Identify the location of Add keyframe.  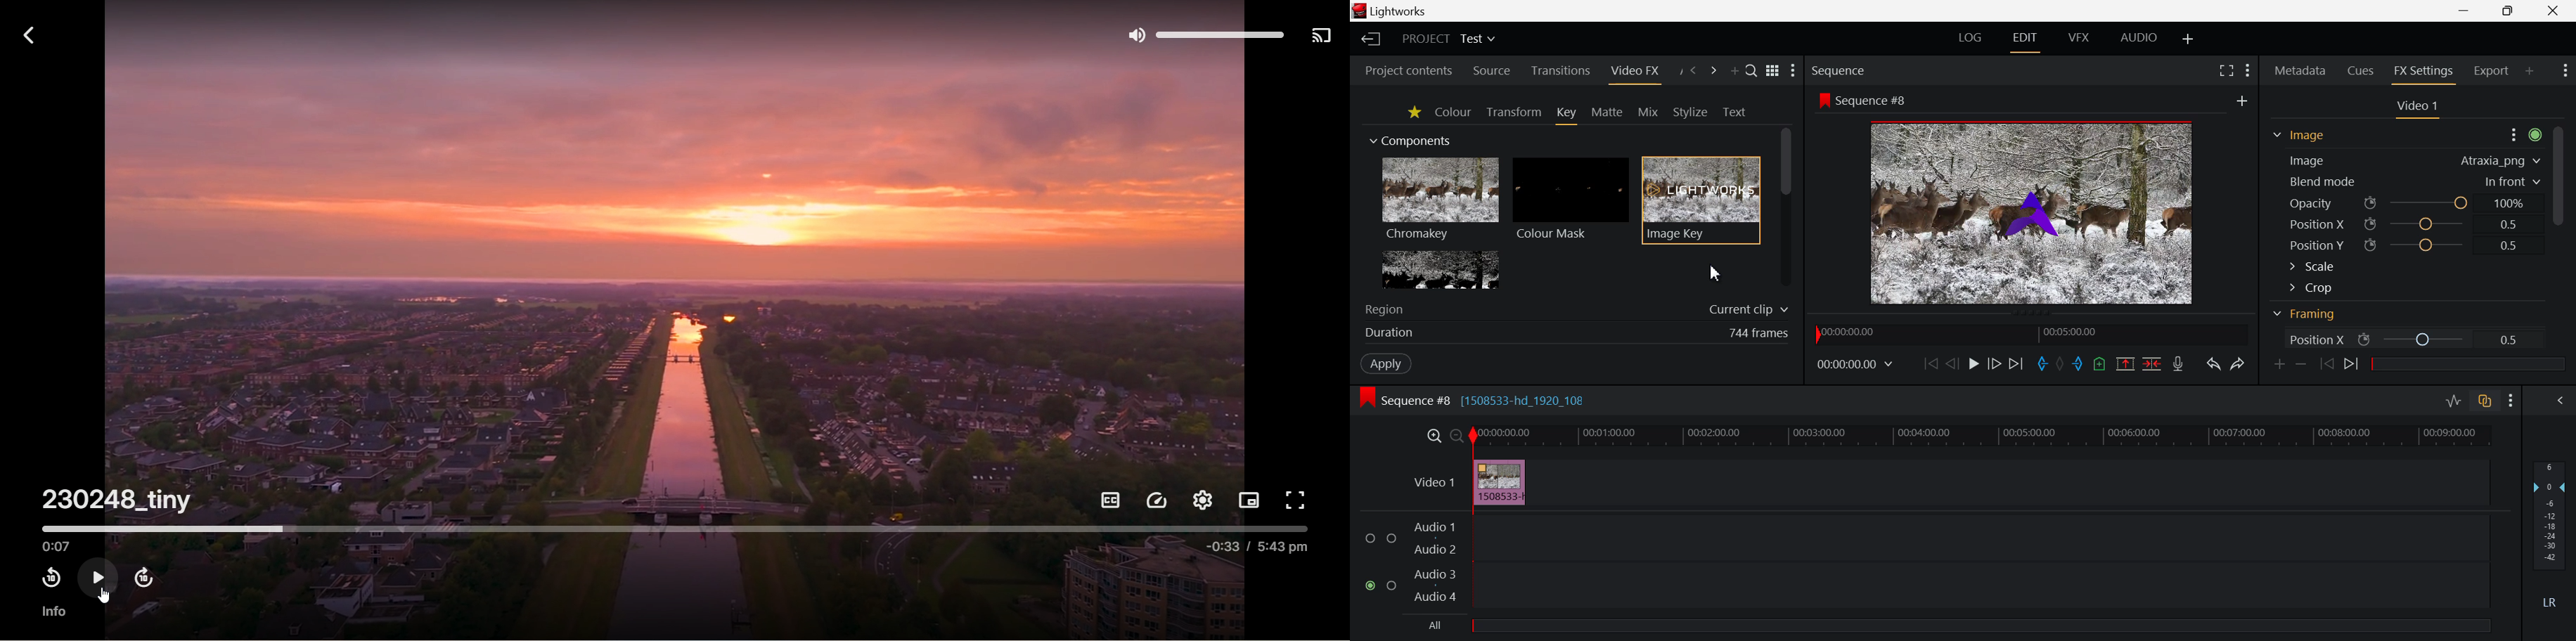
(2278, 363).